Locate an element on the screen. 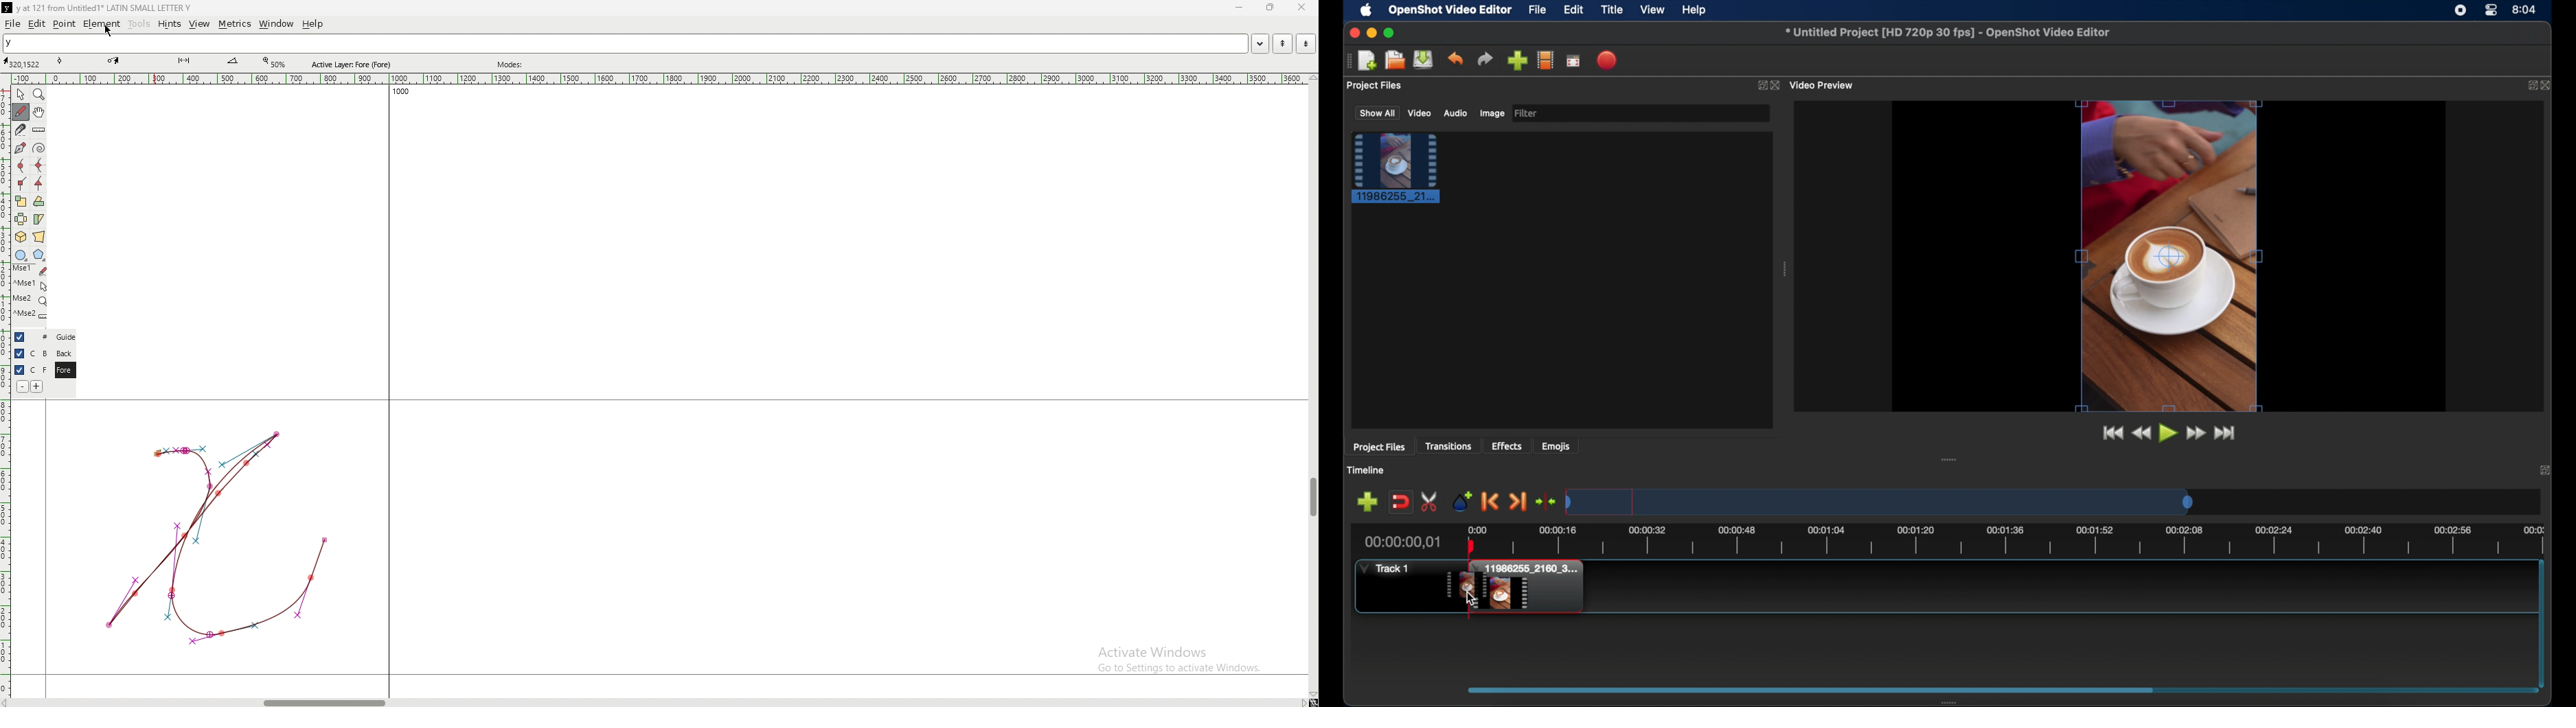 This screenshot has height=728, width=2576. hints is located at coordinates (168, 24).